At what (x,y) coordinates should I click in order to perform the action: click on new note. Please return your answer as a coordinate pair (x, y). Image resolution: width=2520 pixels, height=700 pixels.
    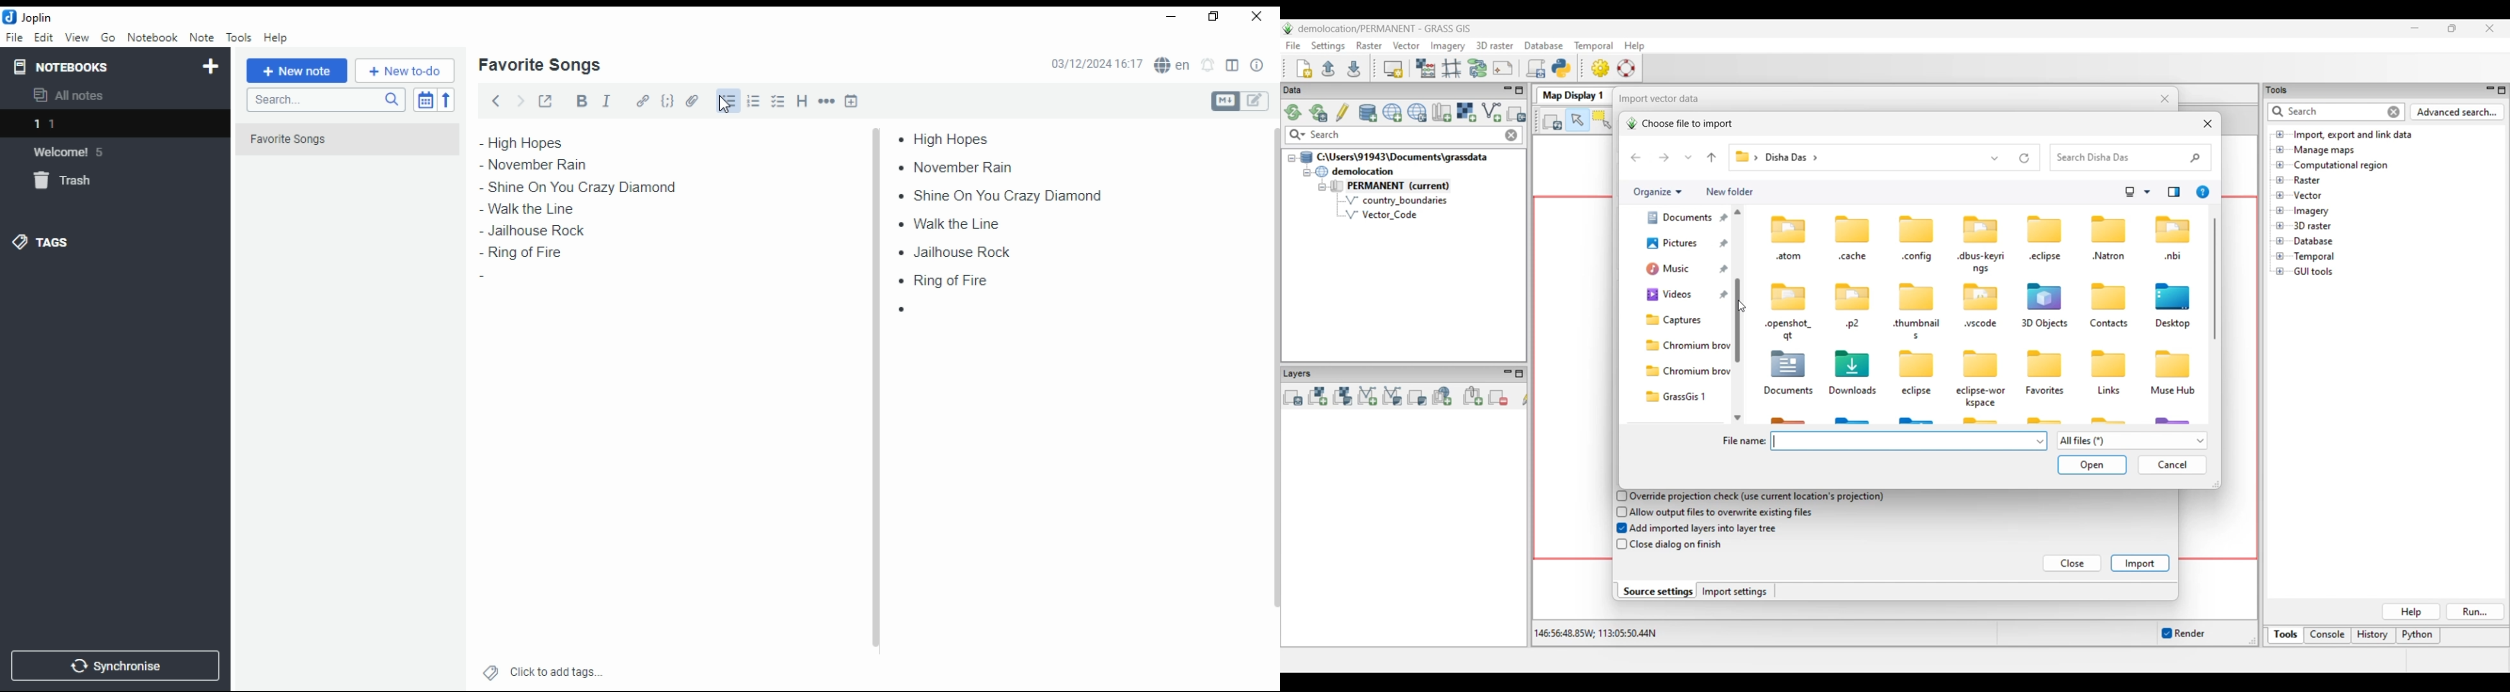
    Looking at the image, I should click on (297, 71).